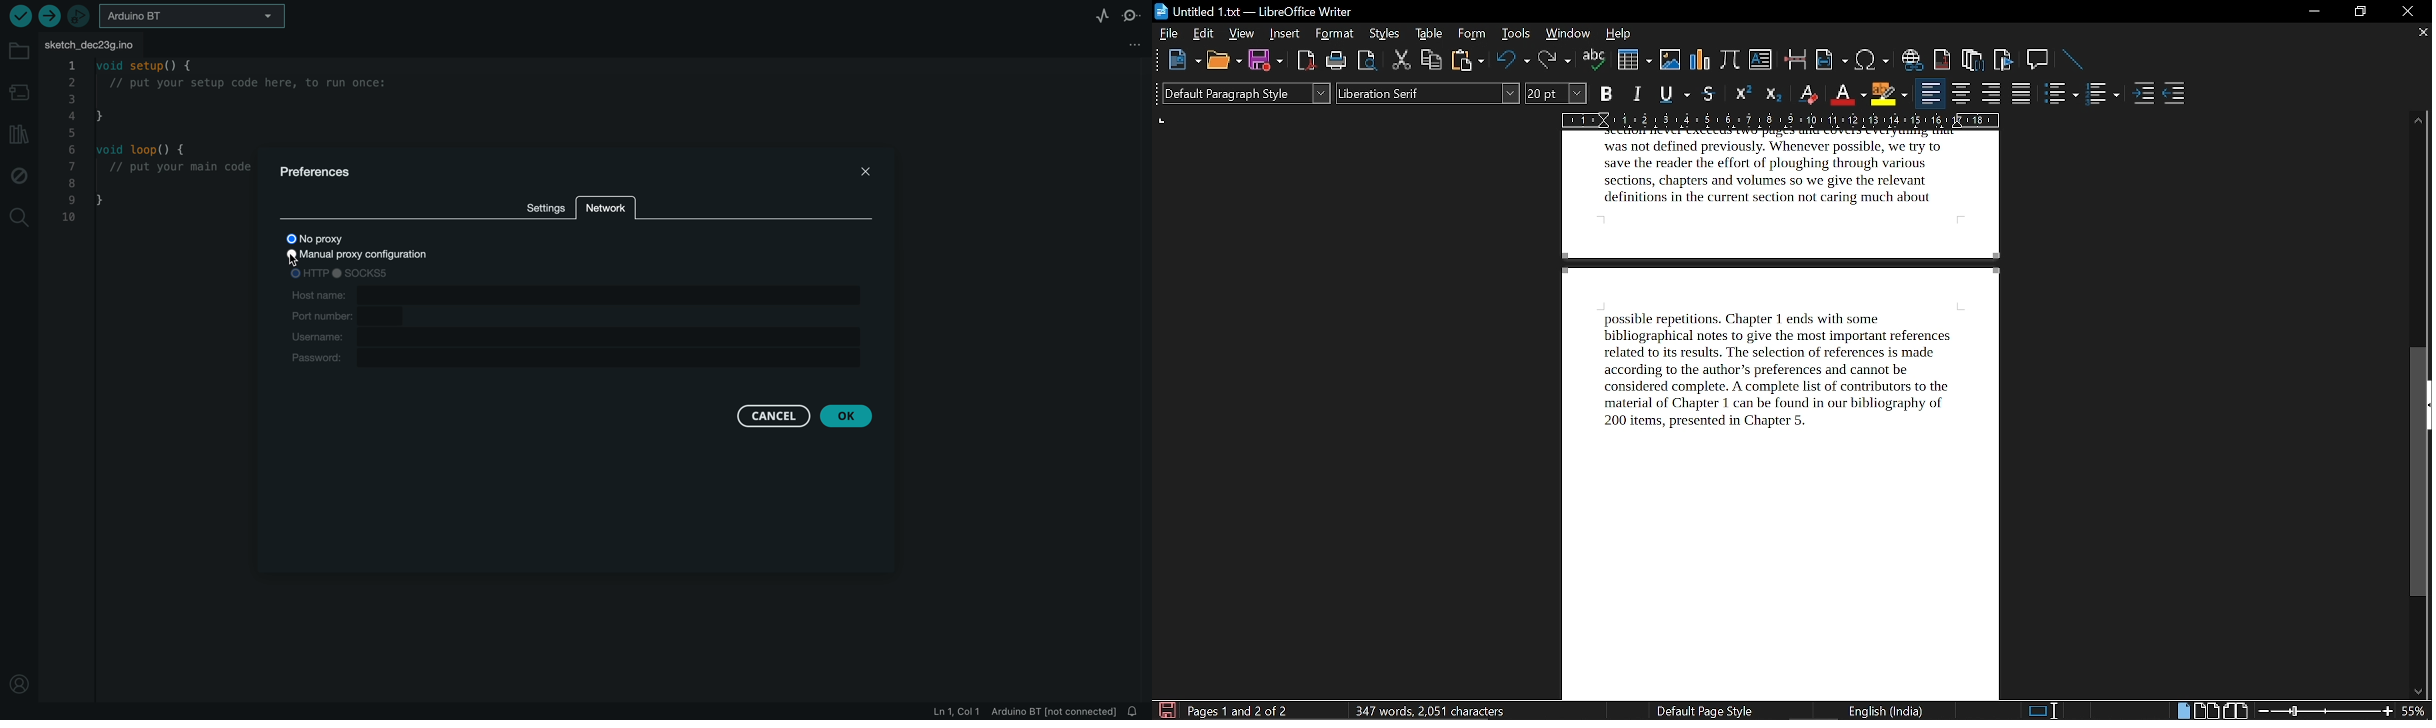  Describe the element at coordinates (2022, 95) in the screenshot. I see `justified` at that location.